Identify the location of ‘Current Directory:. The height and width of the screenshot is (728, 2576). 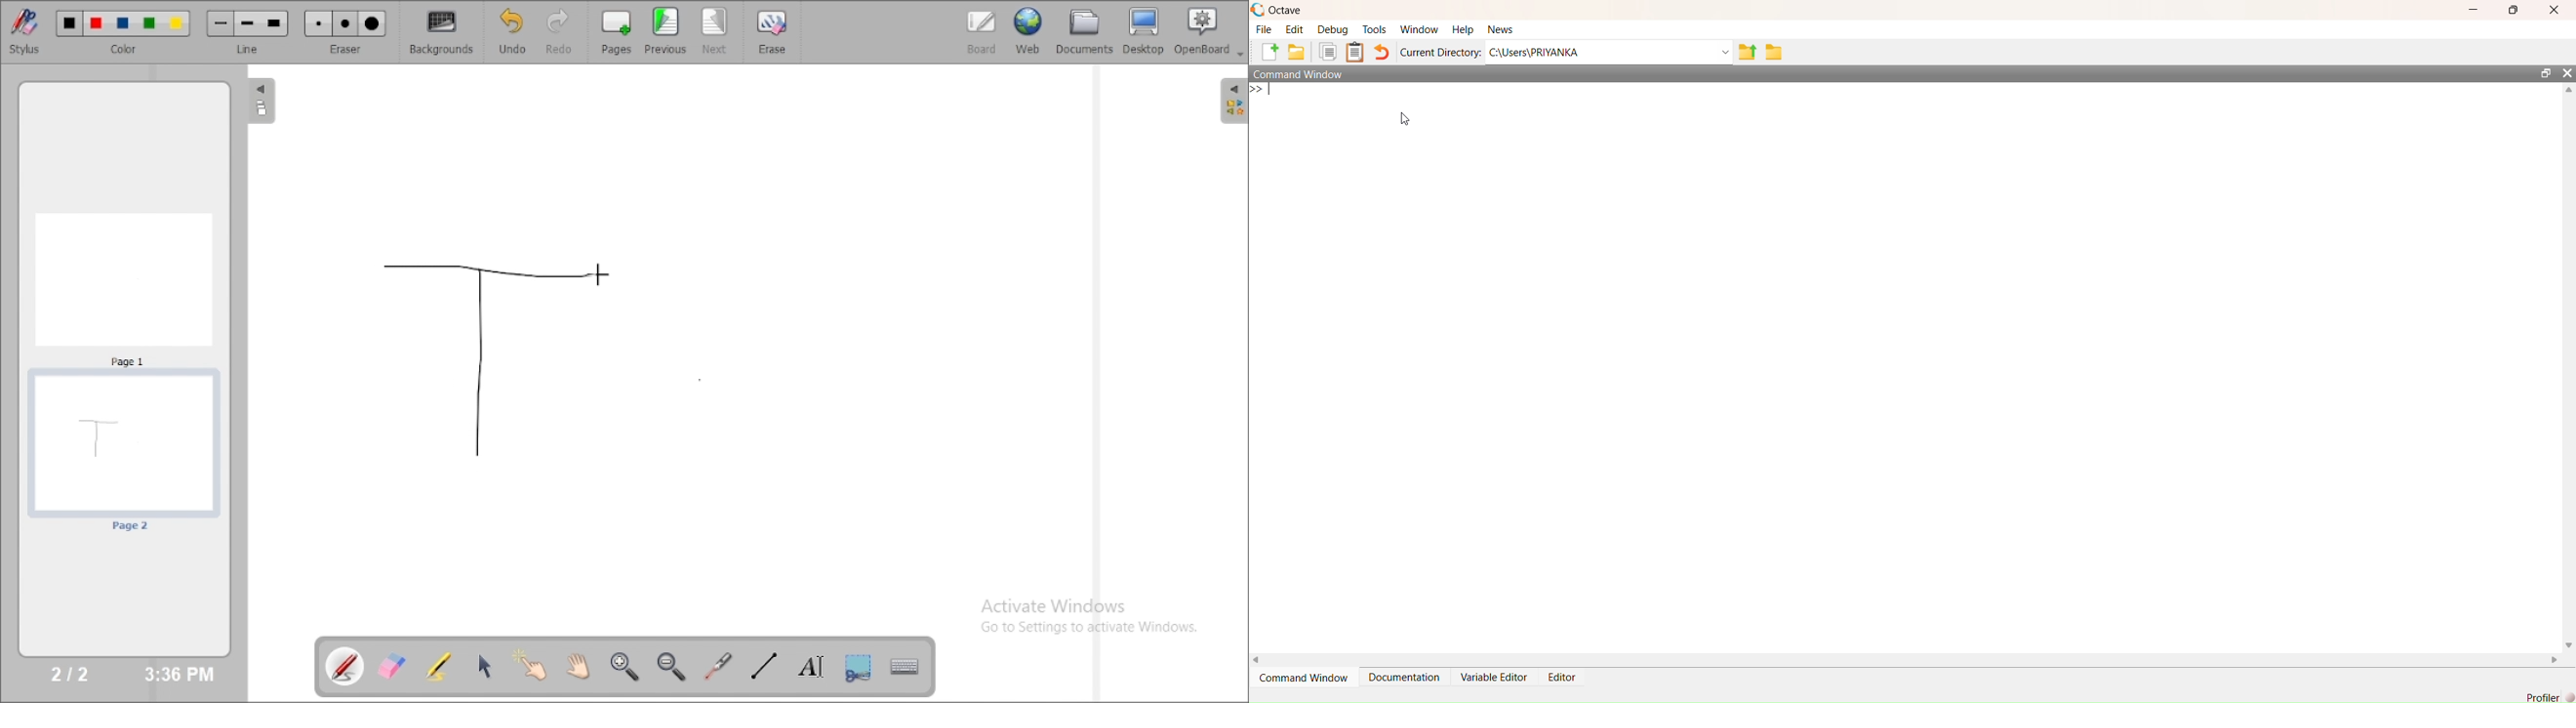
(1438, 54).